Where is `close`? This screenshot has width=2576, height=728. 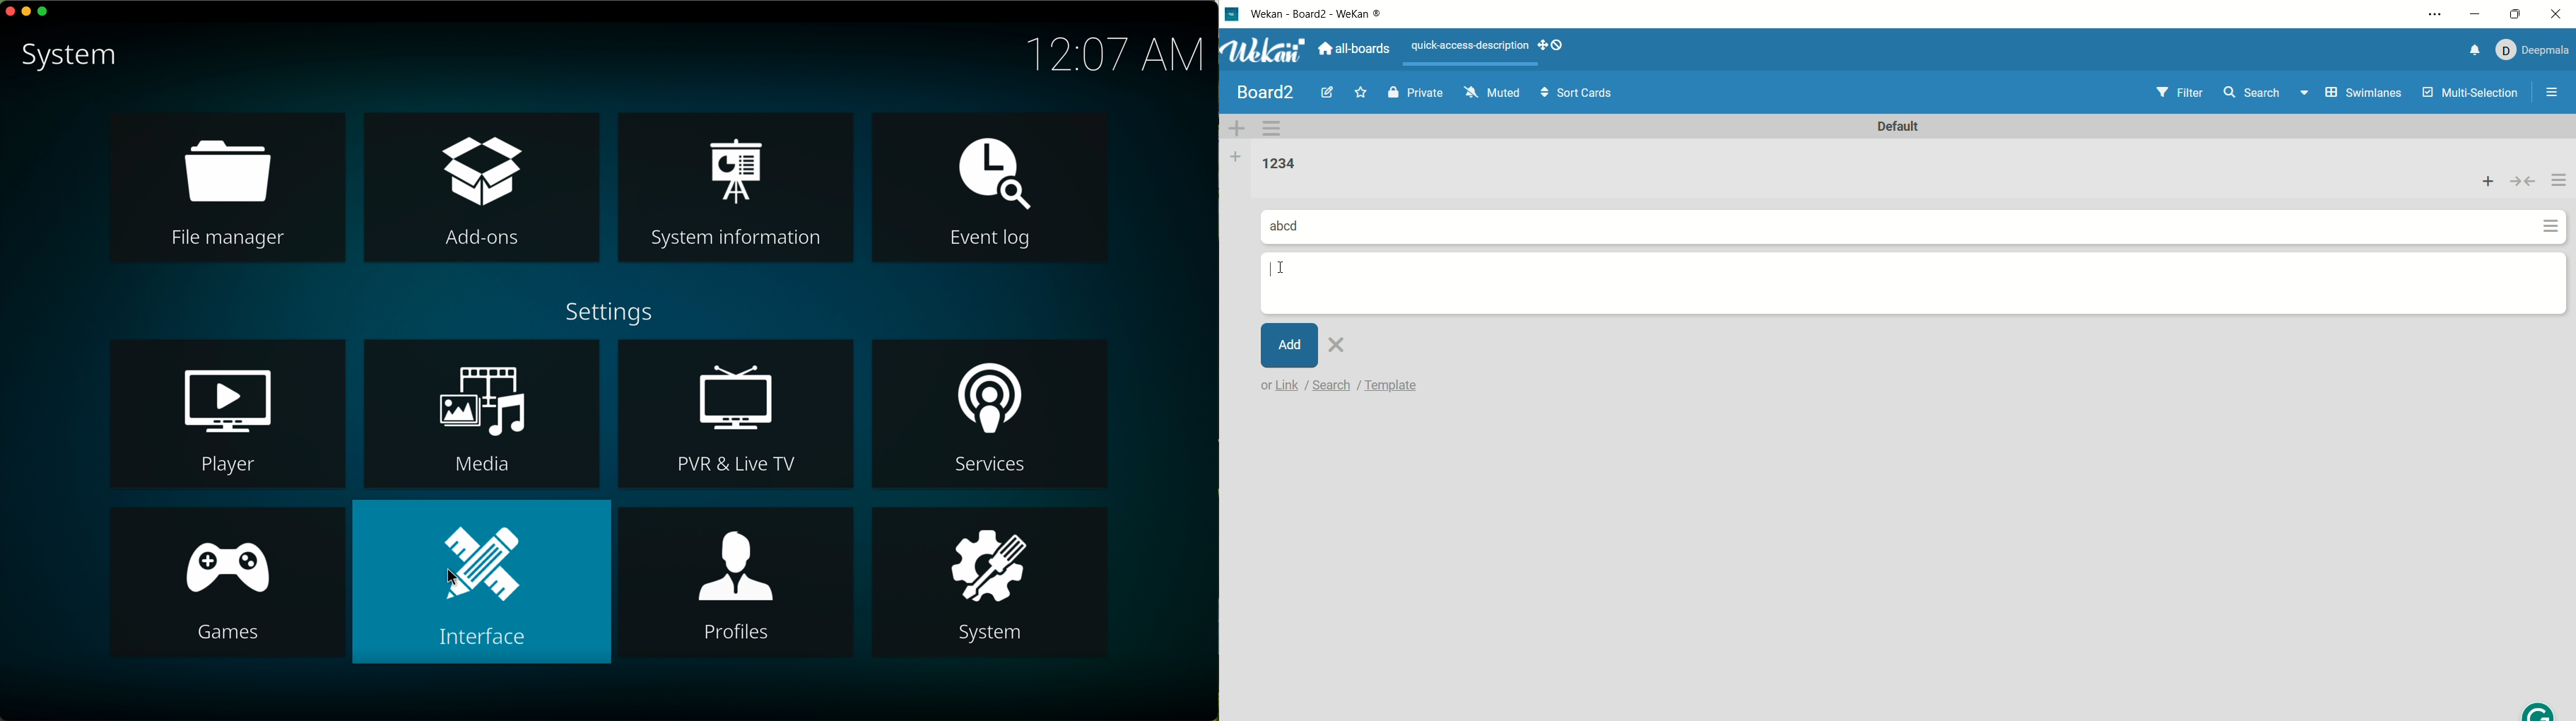
close is located at coordinates (2559, 15).